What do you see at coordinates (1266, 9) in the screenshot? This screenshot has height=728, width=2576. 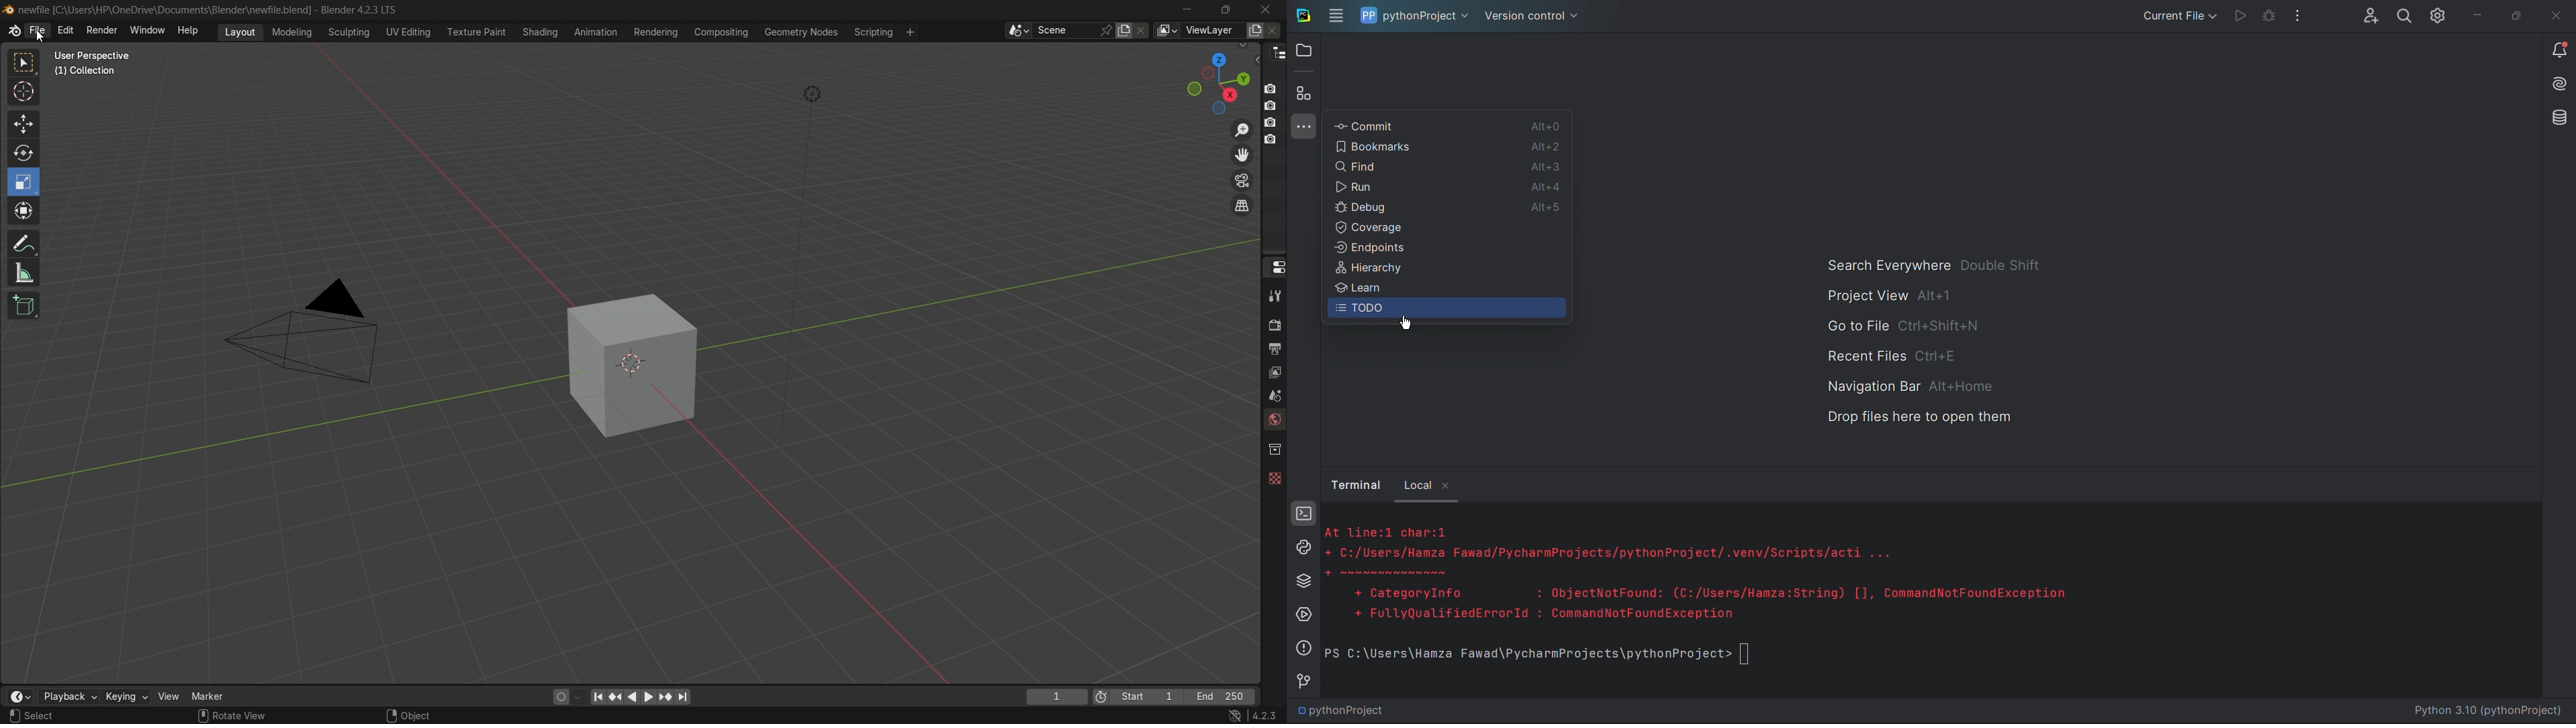 I see `close app` at bounding box center [1266, 9].